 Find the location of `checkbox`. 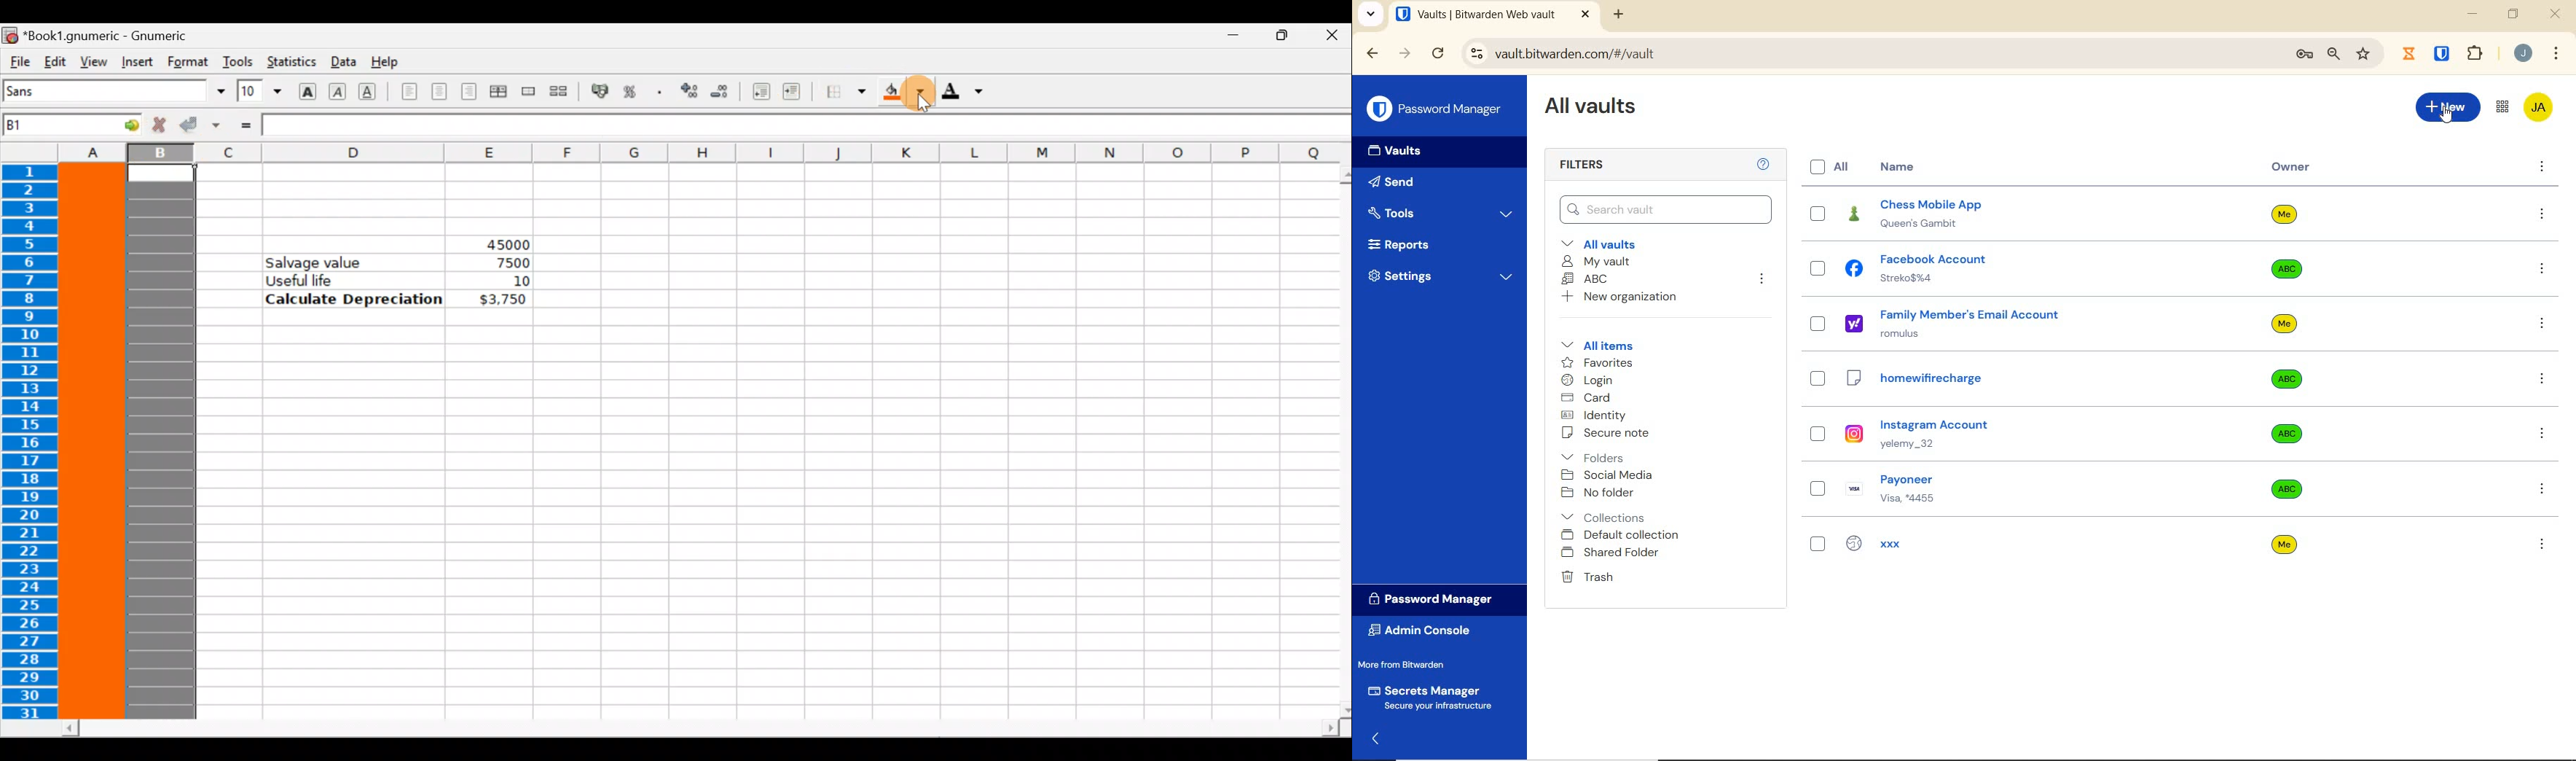

checkbox is located at coordinates (1819, 434).